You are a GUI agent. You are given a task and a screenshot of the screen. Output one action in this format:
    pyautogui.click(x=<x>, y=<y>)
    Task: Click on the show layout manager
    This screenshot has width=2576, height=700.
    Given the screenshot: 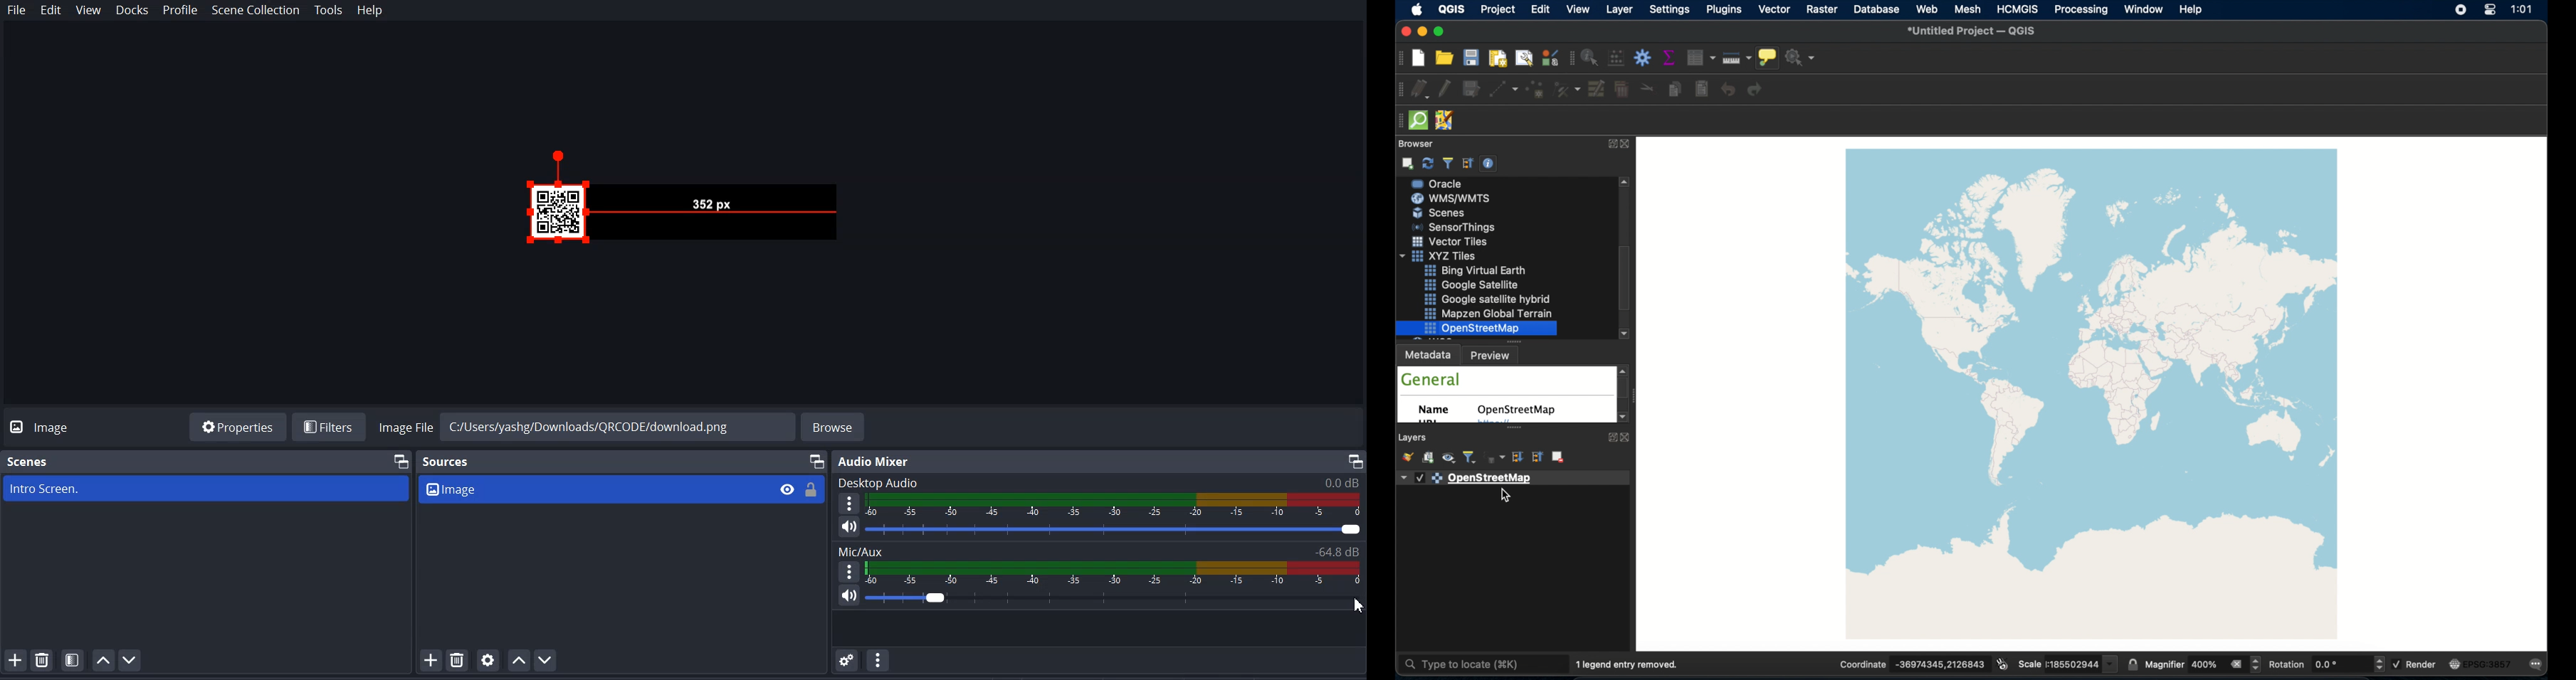 What is the action you would take?
    pyautogui.click(x=1522, y=59)
    